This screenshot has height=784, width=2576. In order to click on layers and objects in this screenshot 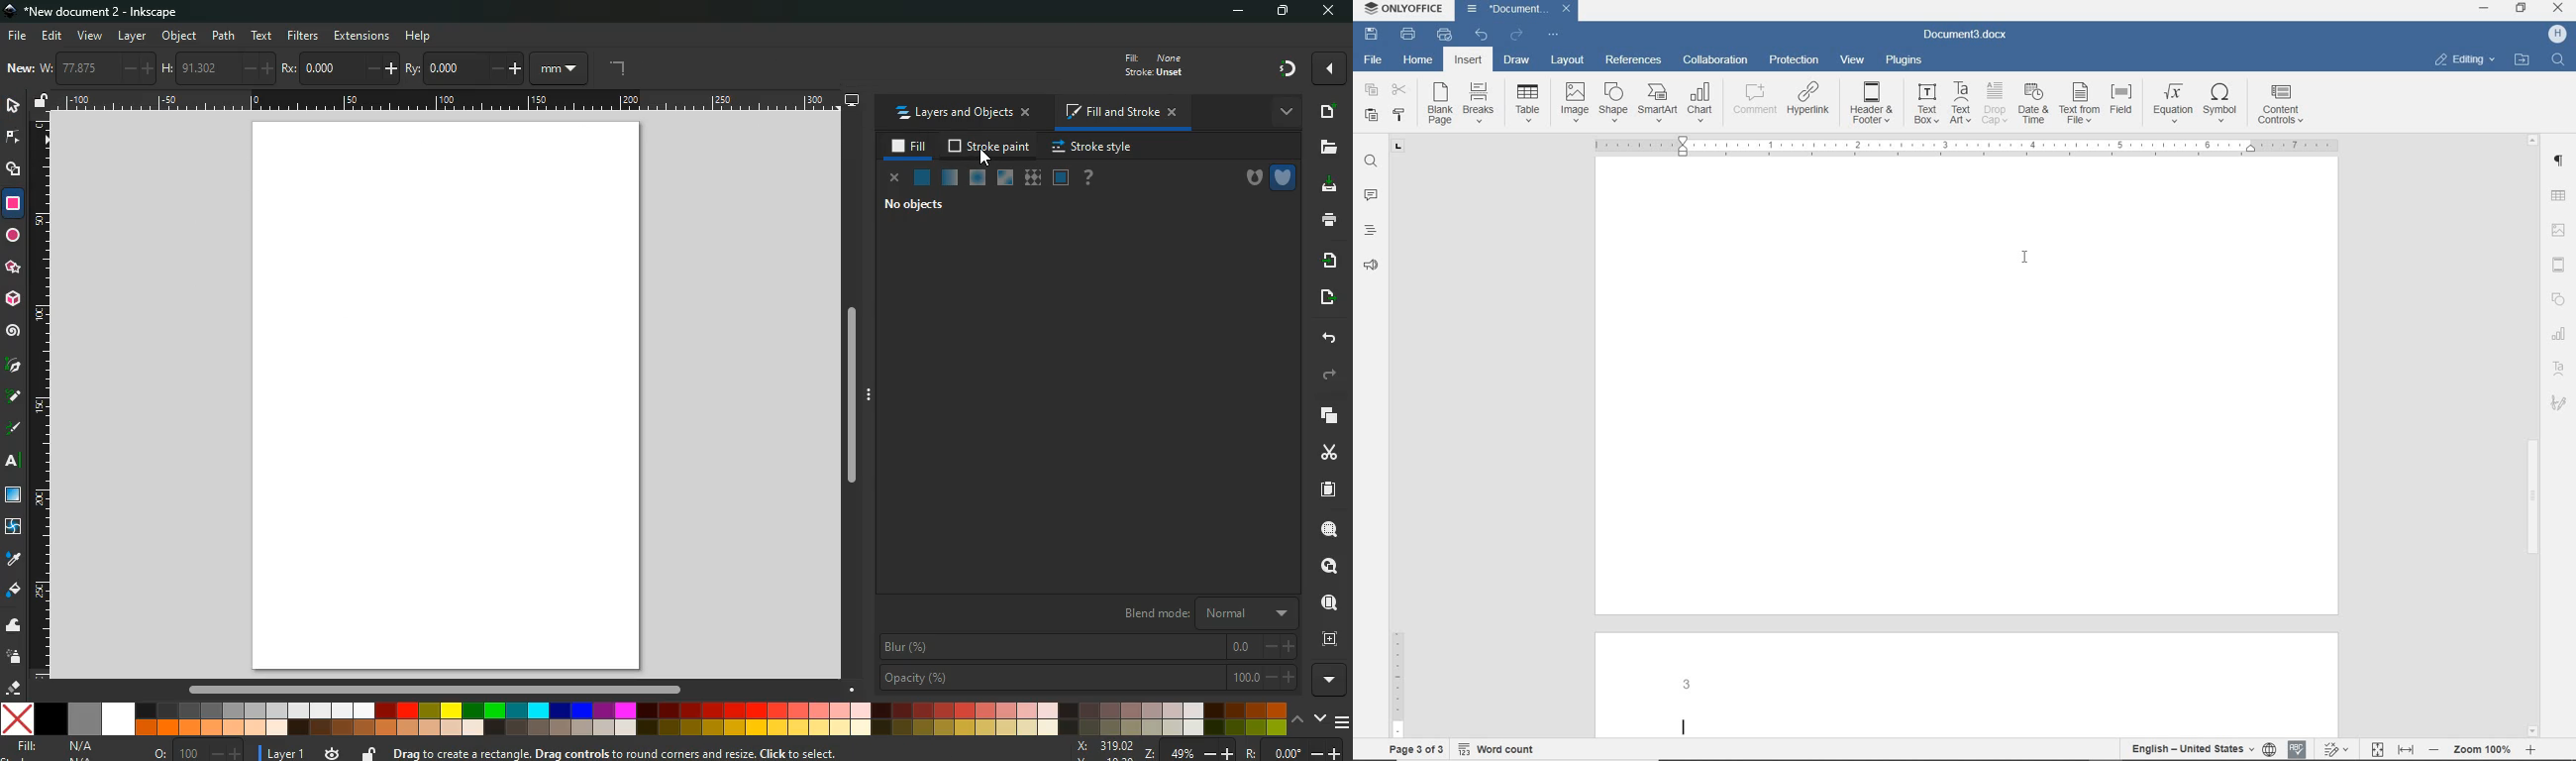, I will do `click(965, 114)`.